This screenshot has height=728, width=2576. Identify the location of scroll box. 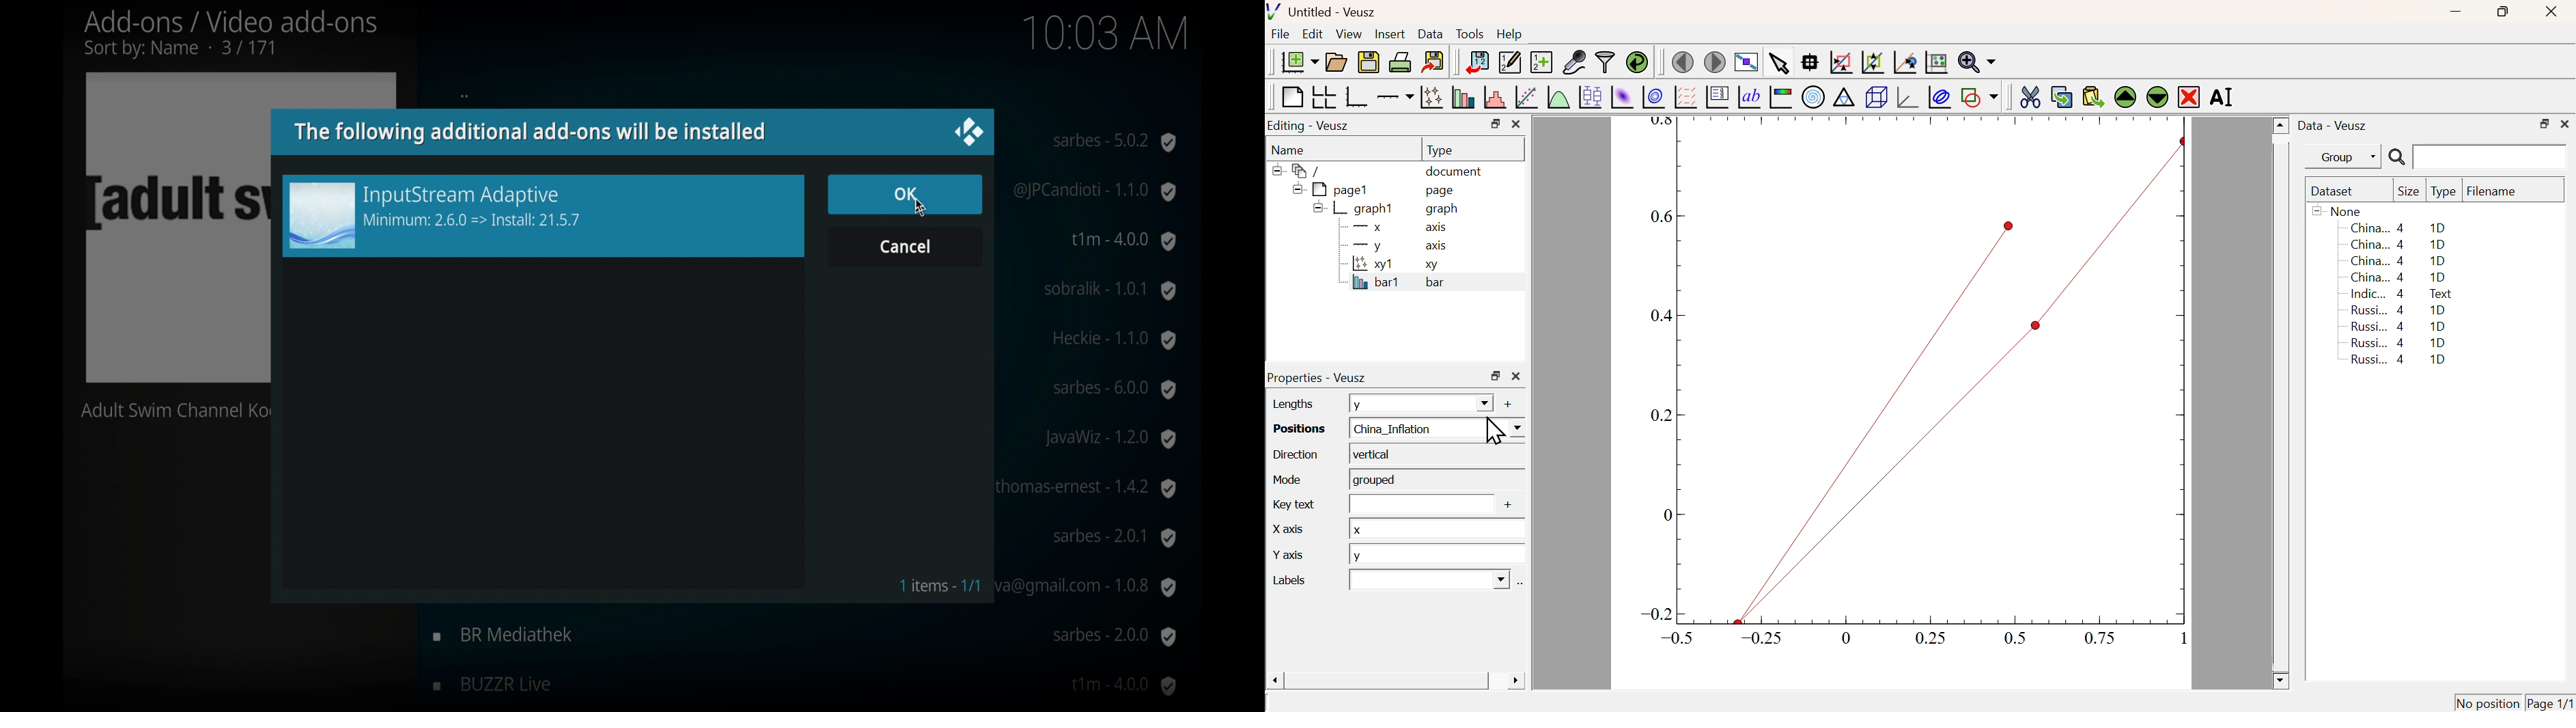
(1201, 88).